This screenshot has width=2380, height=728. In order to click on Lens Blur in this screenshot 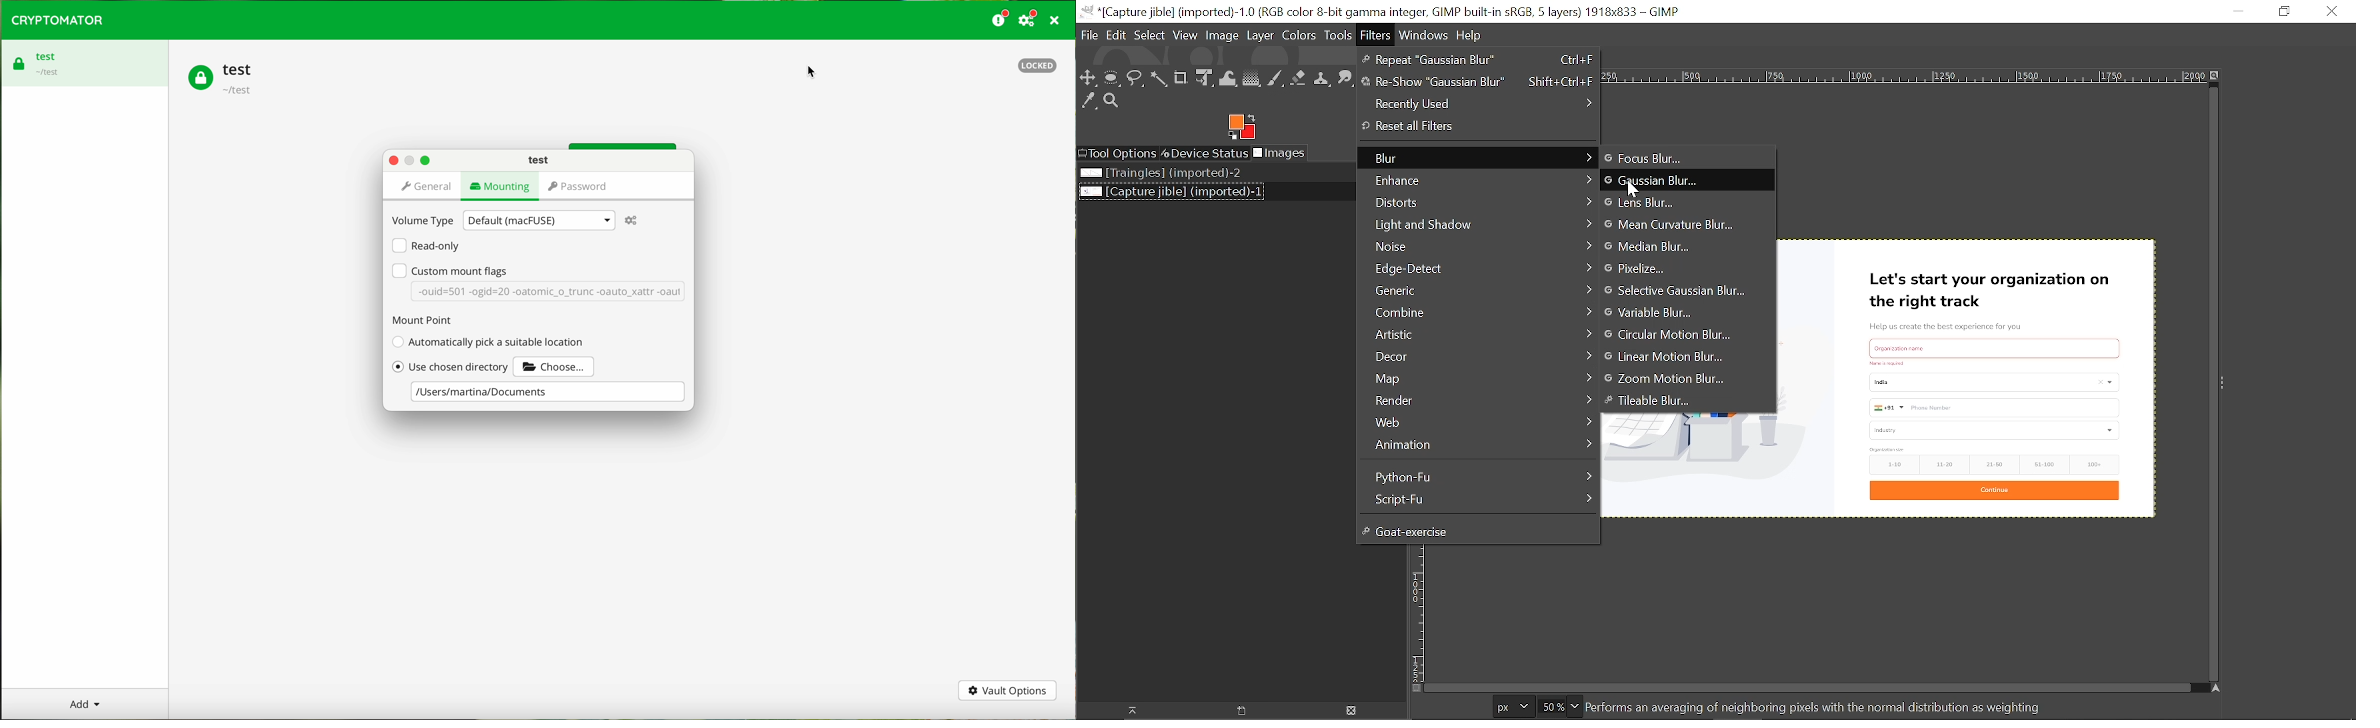, I will do `click(1667, 203)`.